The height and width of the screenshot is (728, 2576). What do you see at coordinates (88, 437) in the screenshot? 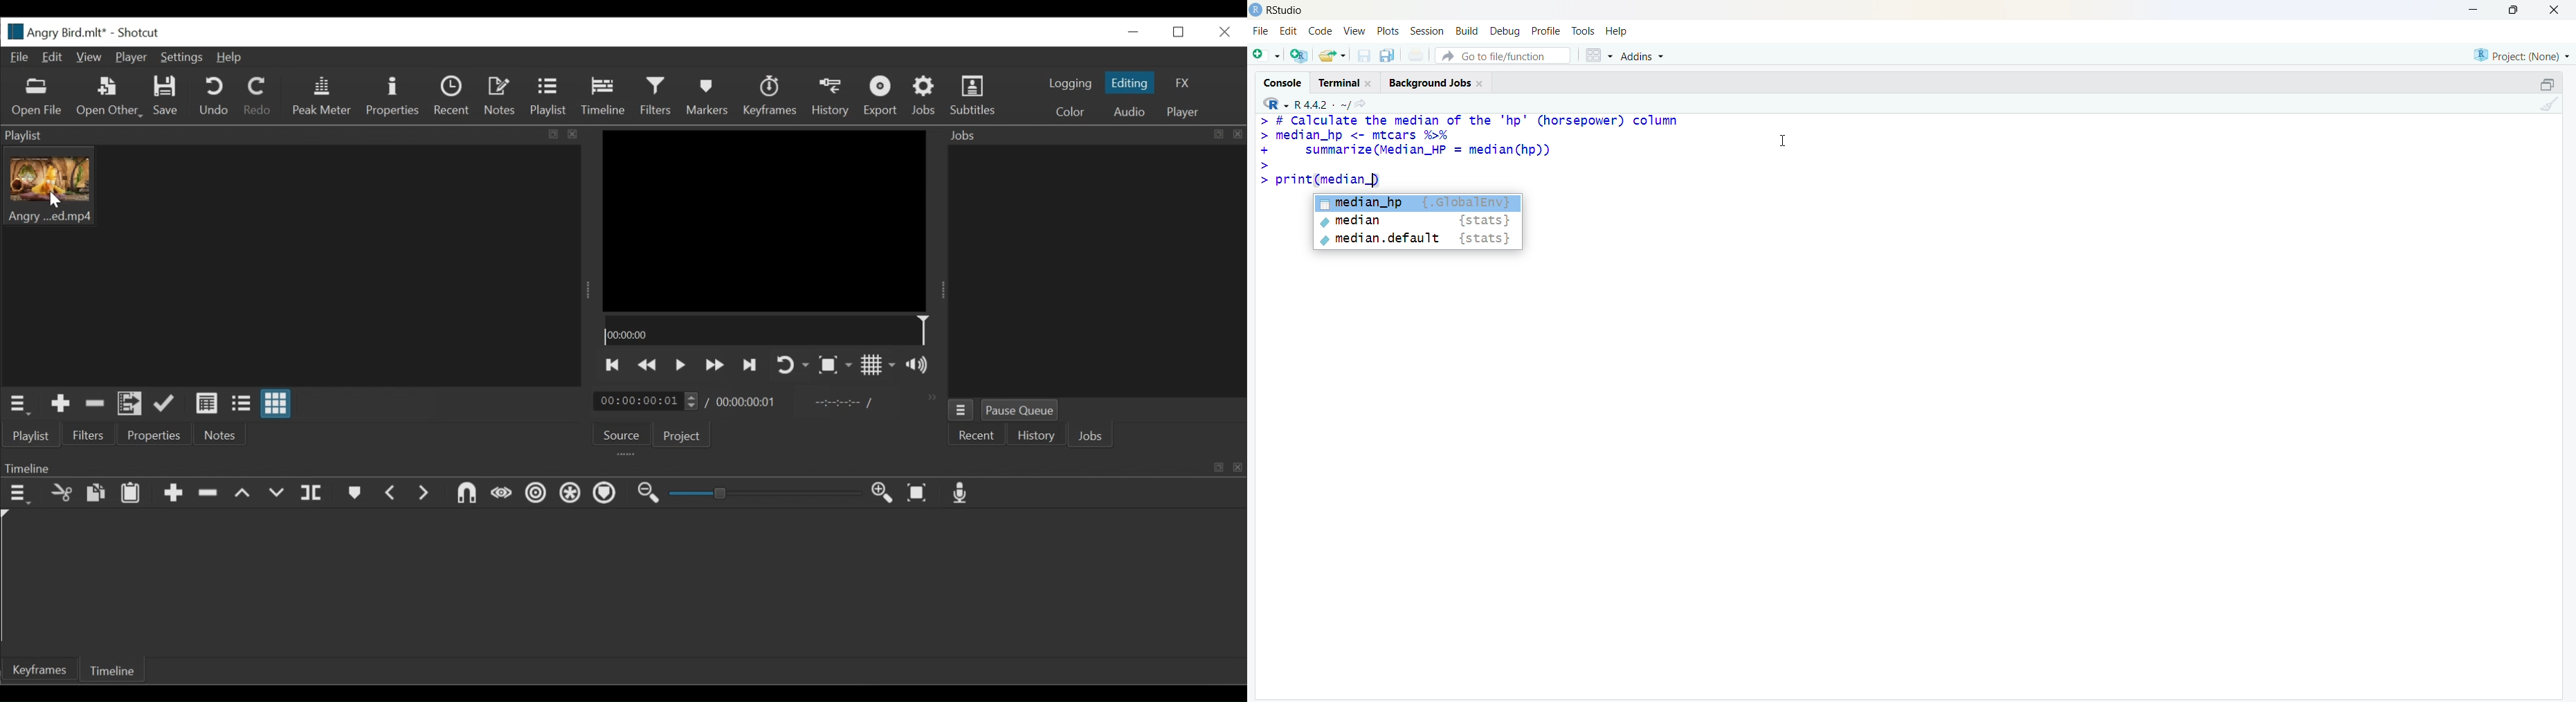
I see `Filters` at bounding box center [88, 437].